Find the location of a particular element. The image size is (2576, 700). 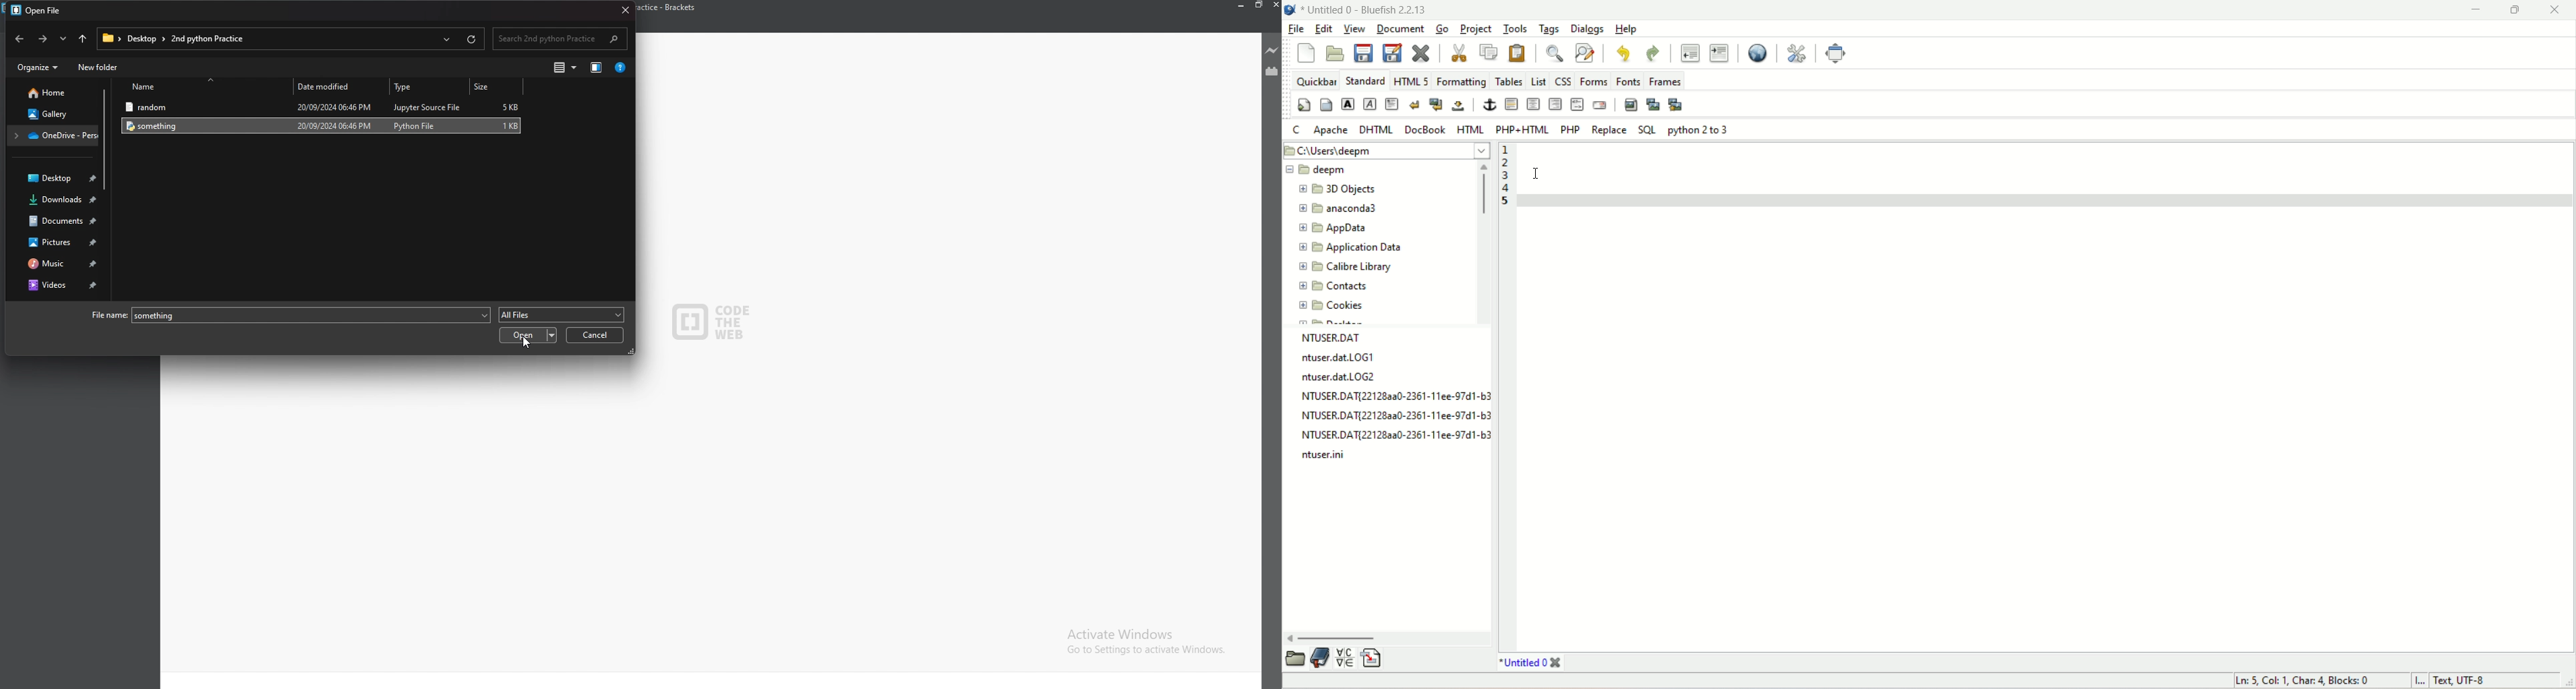

search bar is located at coordinates (559, 39).